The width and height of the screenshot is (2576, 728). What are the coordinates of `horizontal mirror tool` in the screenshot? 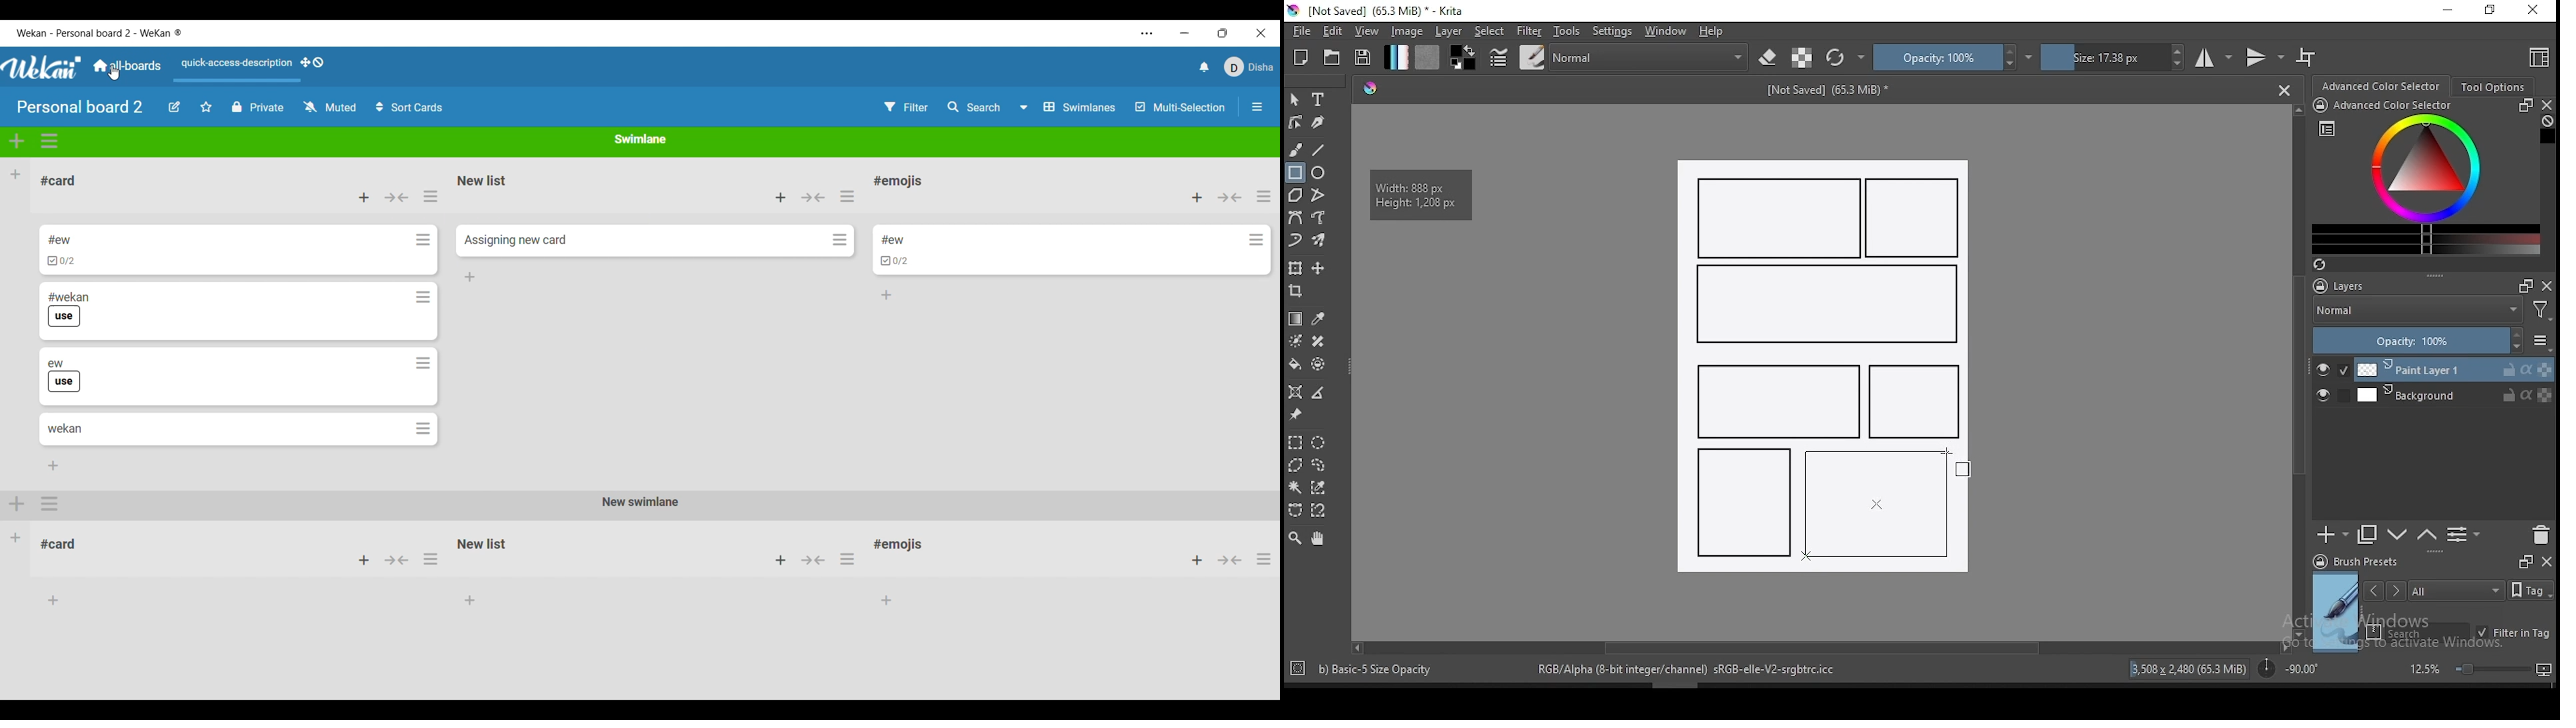 It's located at (2214, 57).